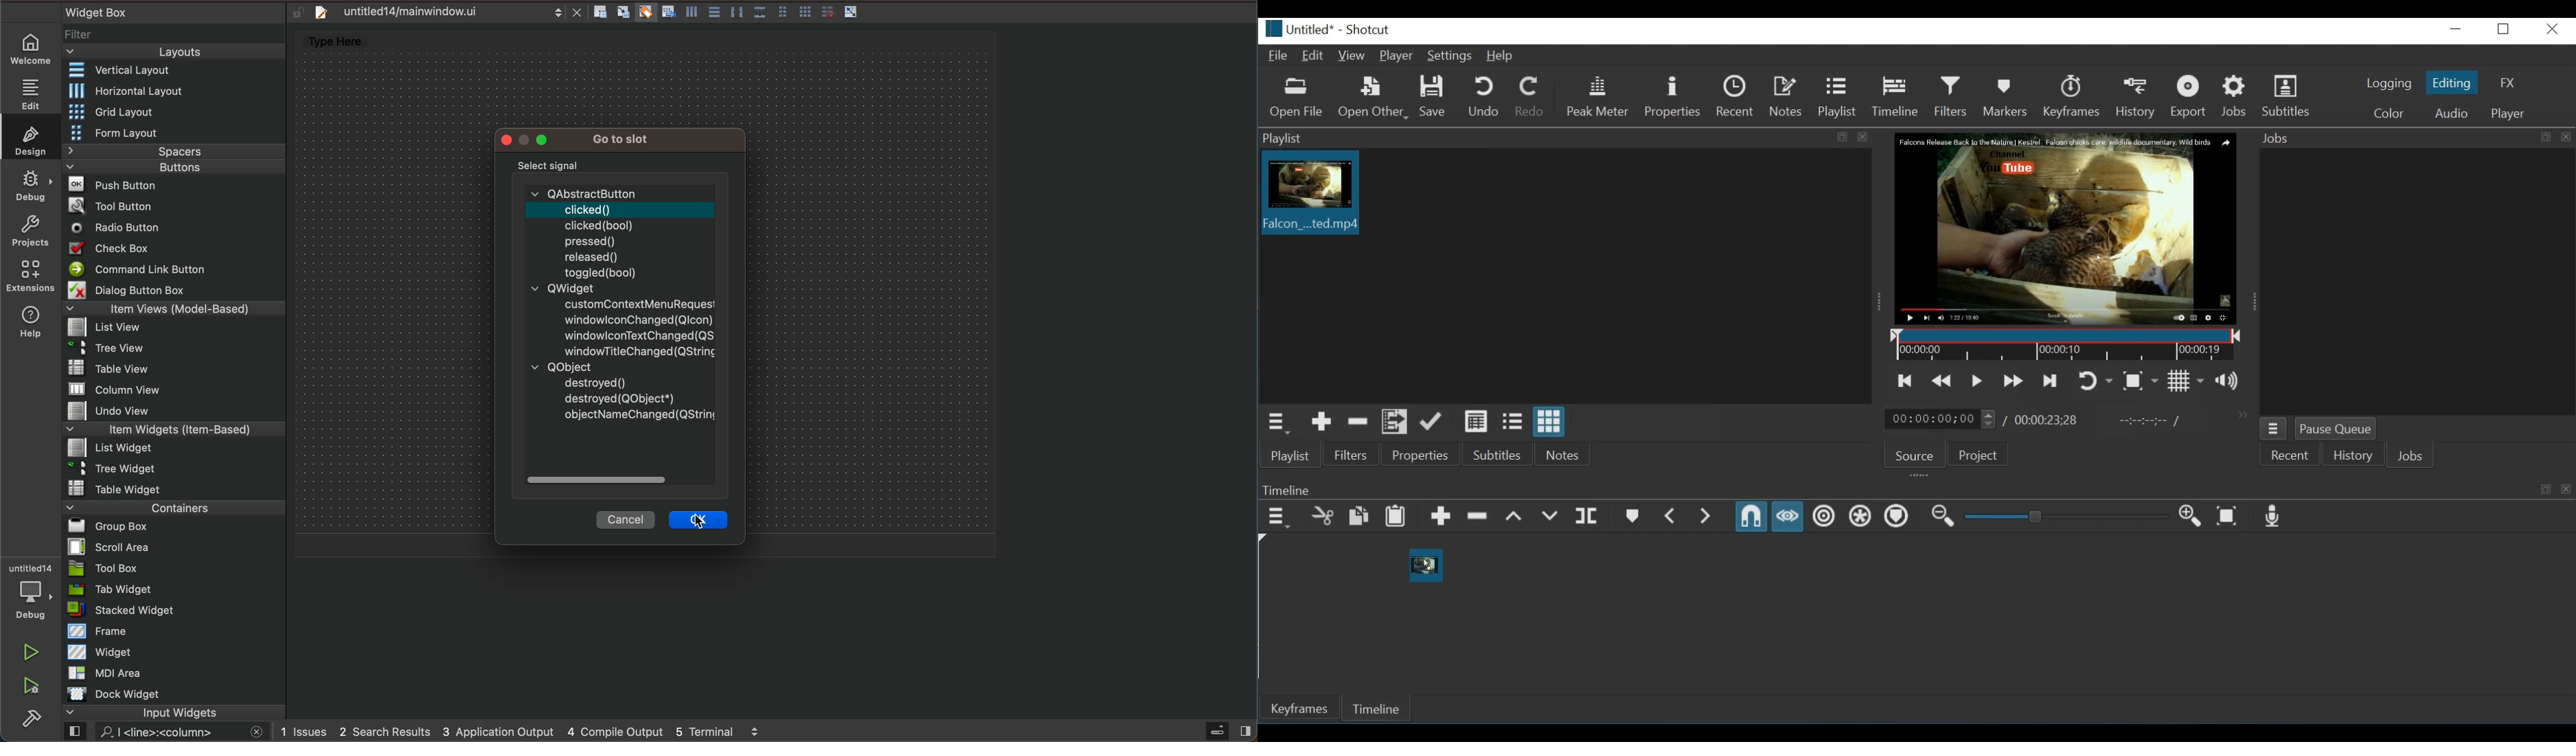 The image size is (2576, 756). Describe the element at coordinates (180, 329) in the screenshot. I see `list view` at that location.